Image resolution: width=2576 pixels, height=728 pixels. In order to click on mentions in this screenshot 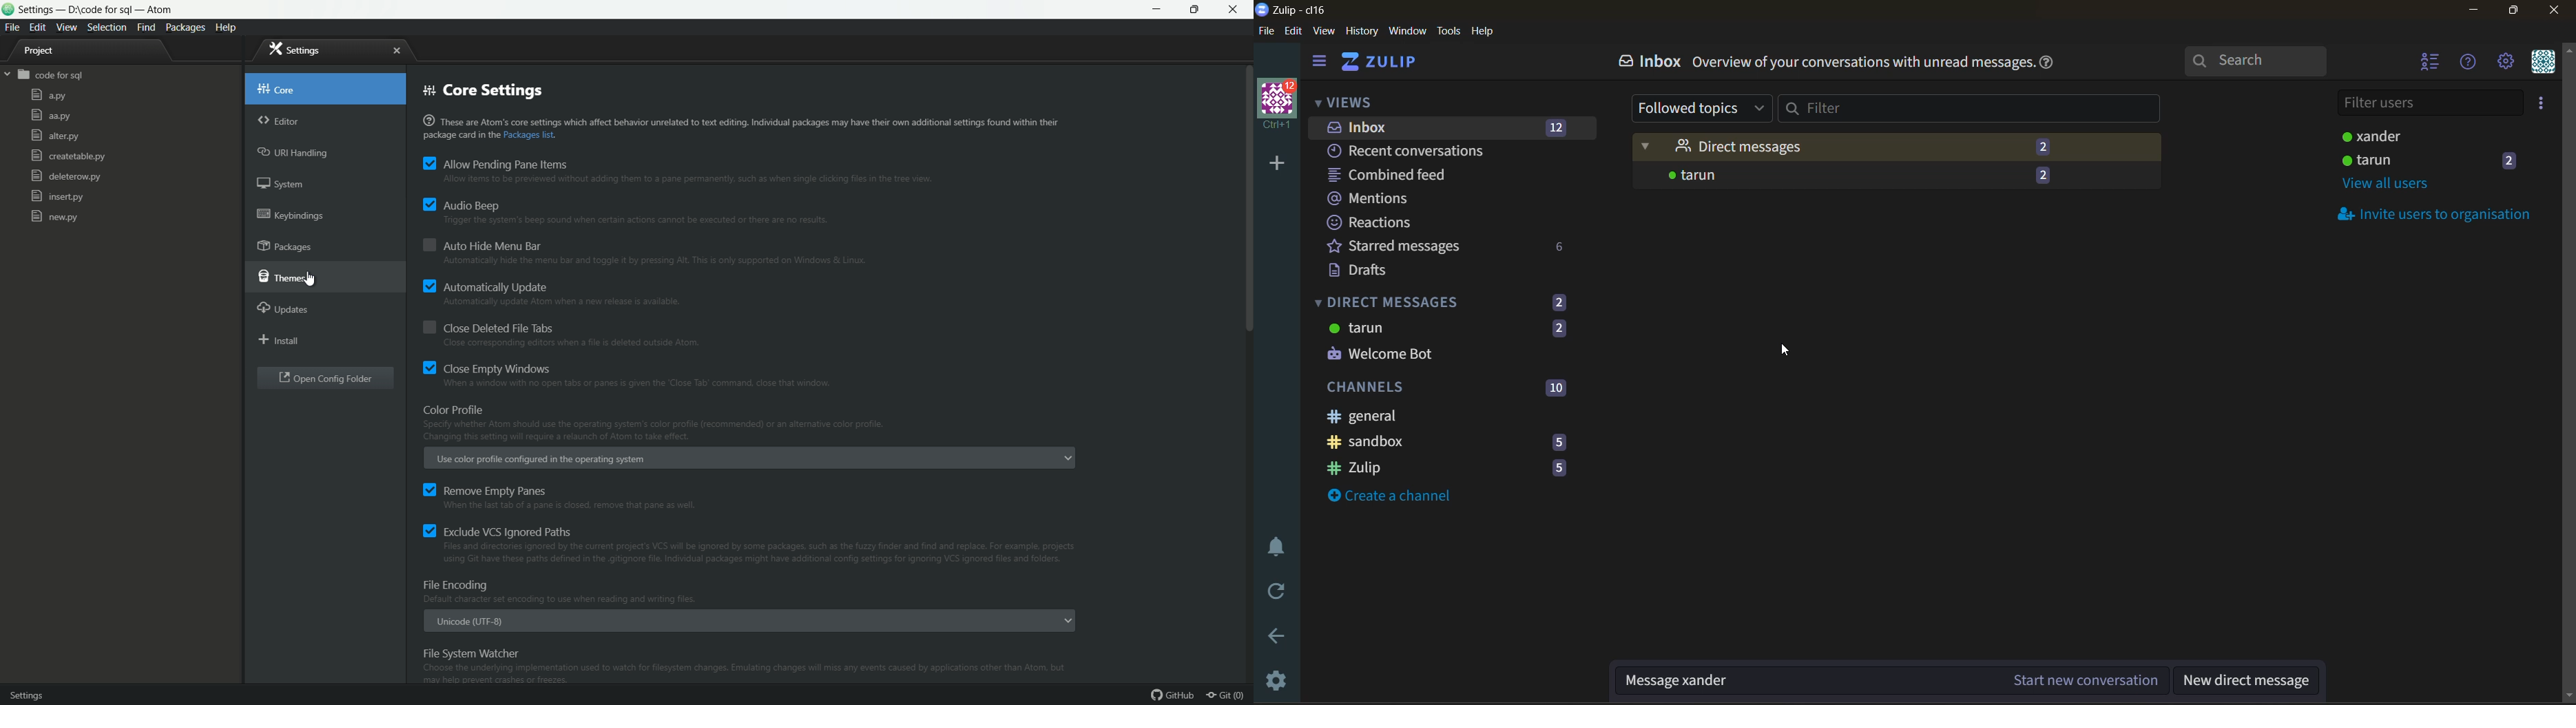, I will do `click(1378, 200)`.